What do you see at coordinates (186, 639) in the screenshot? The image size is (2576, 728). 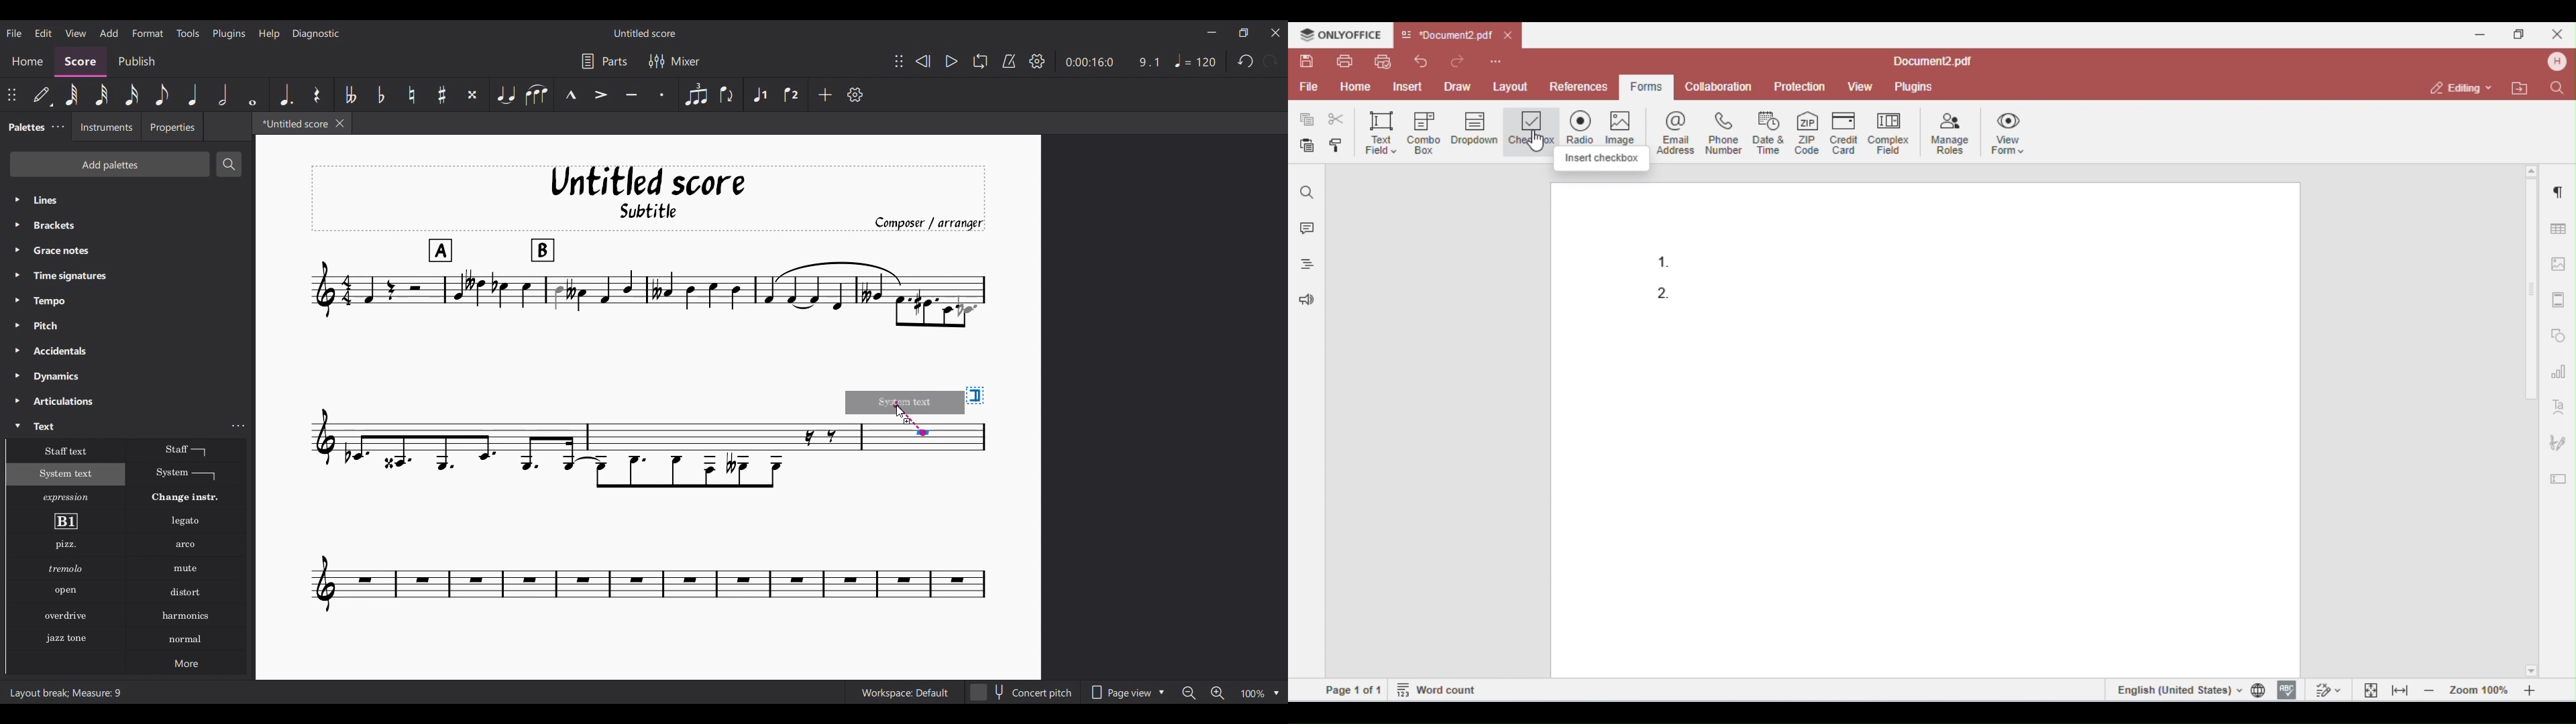 I see `Normal` at bounding box center [186, 639].